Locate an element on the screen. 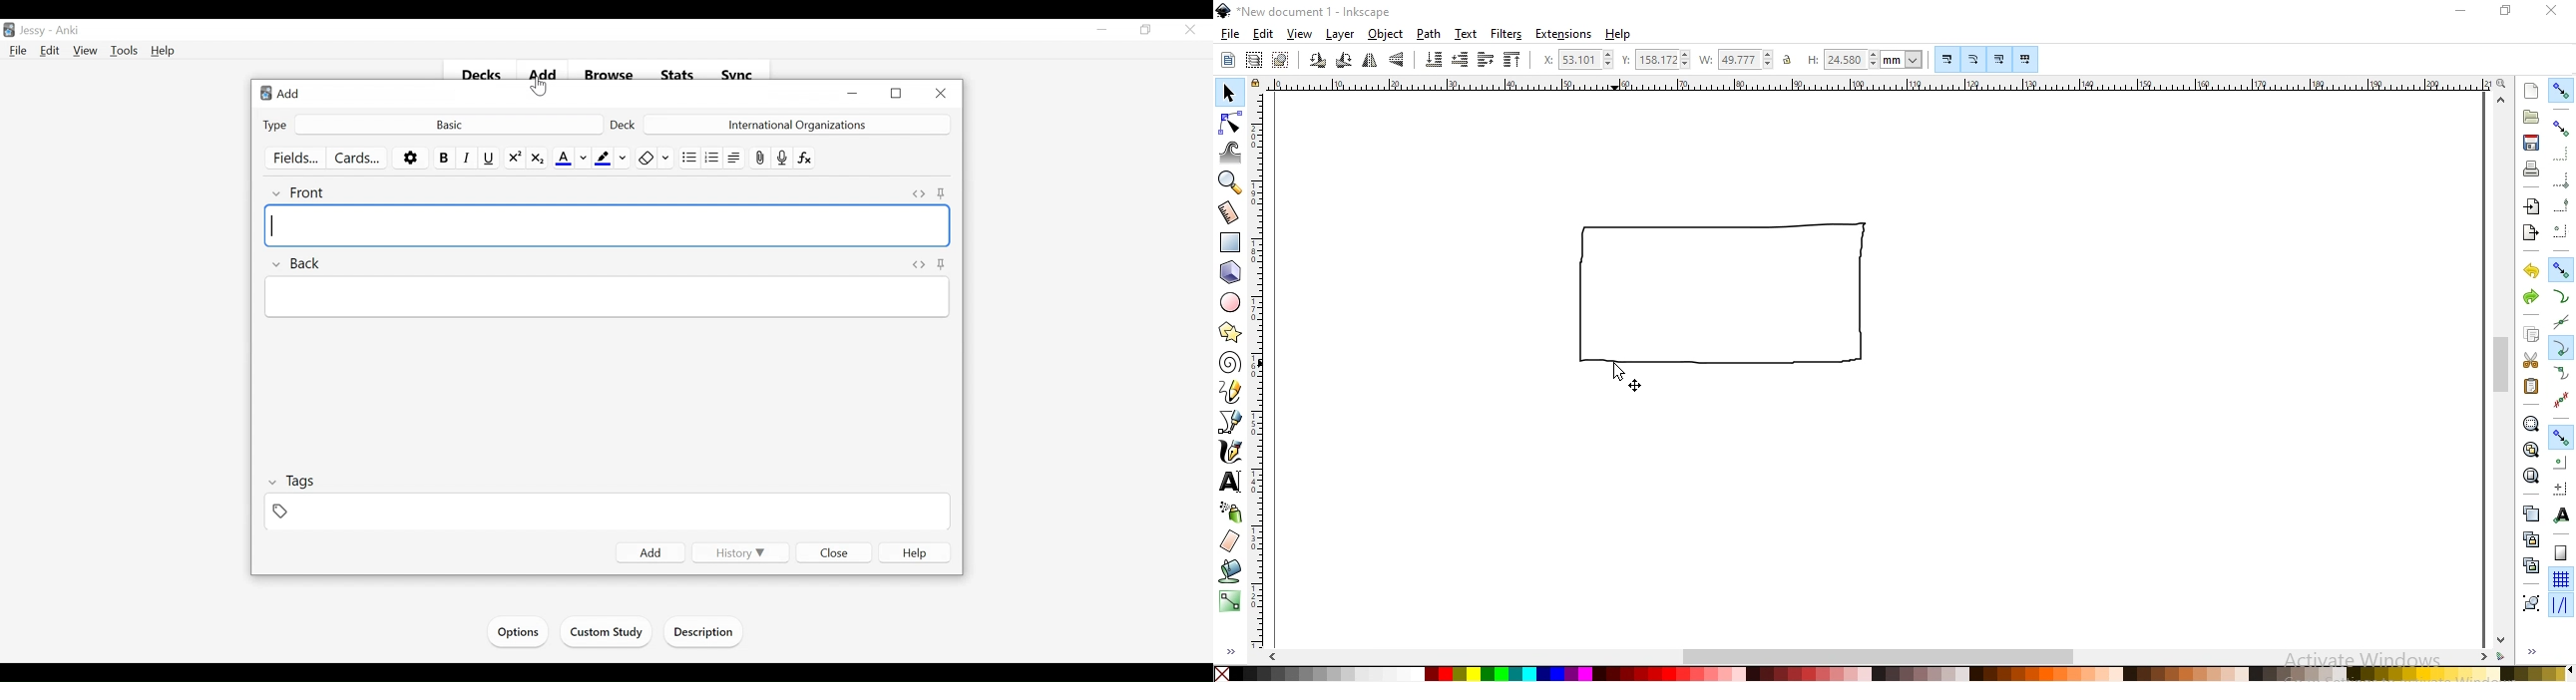  File is located at coordinates (18, 51).